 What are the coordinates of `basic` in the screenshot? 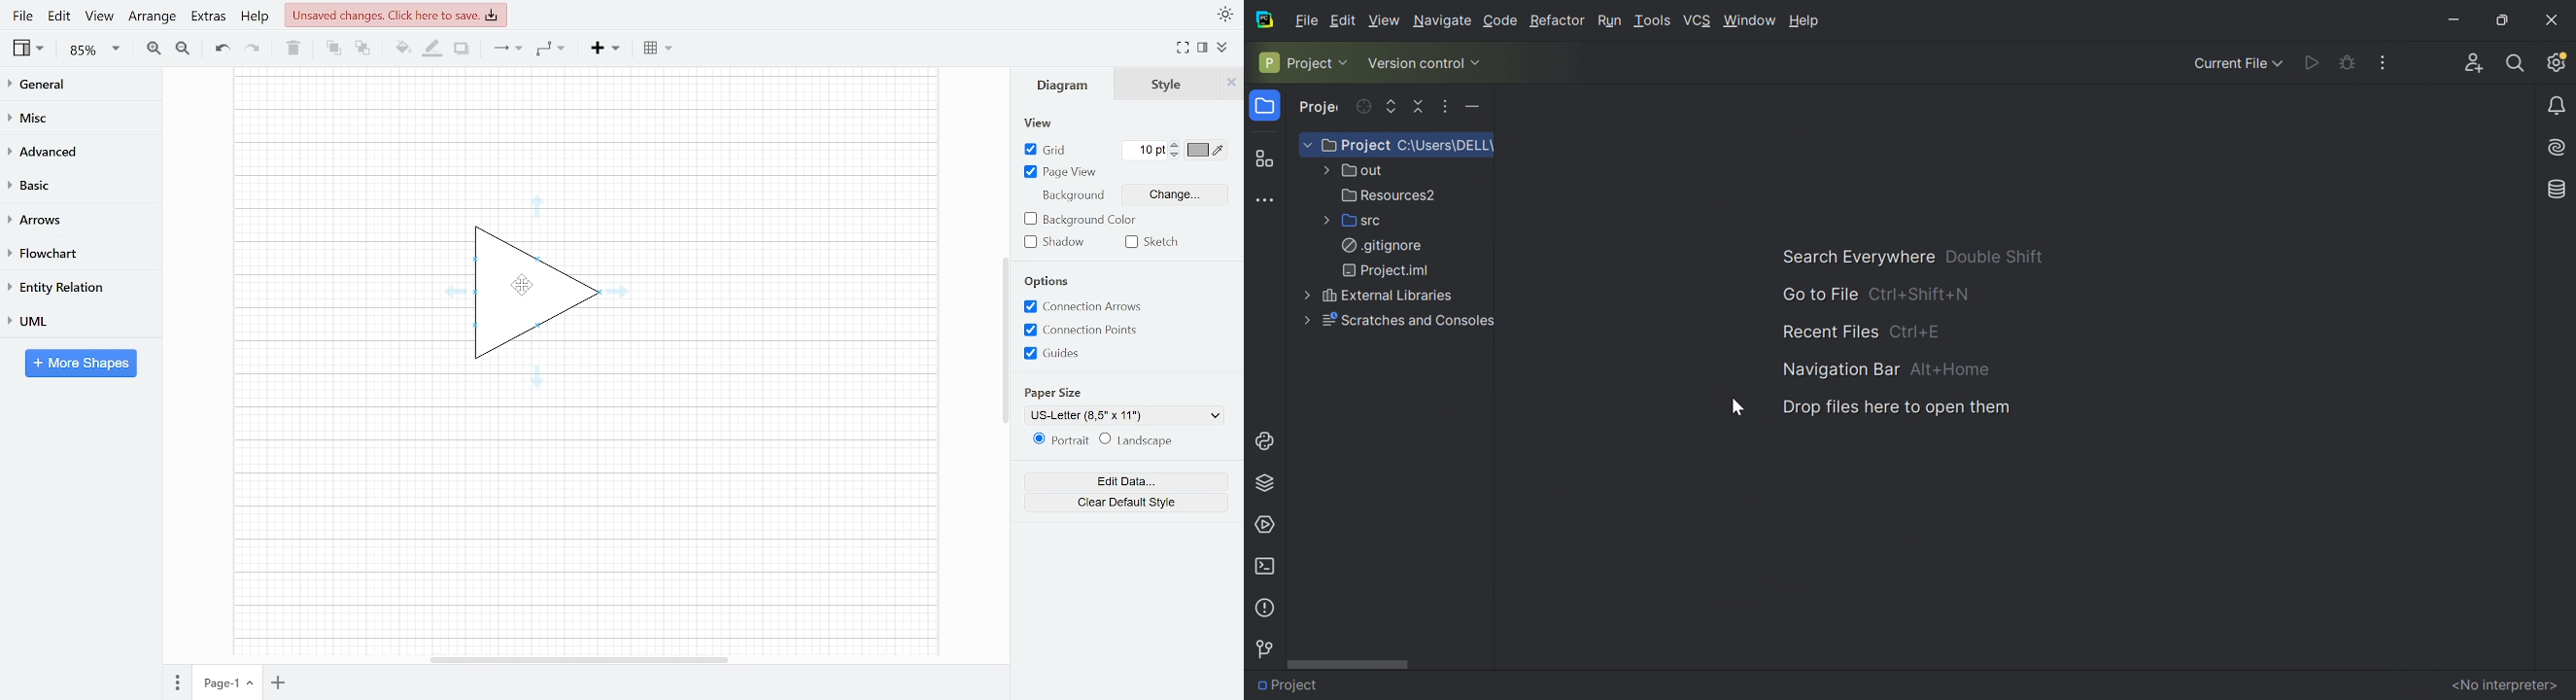 It's located at (74, 184).